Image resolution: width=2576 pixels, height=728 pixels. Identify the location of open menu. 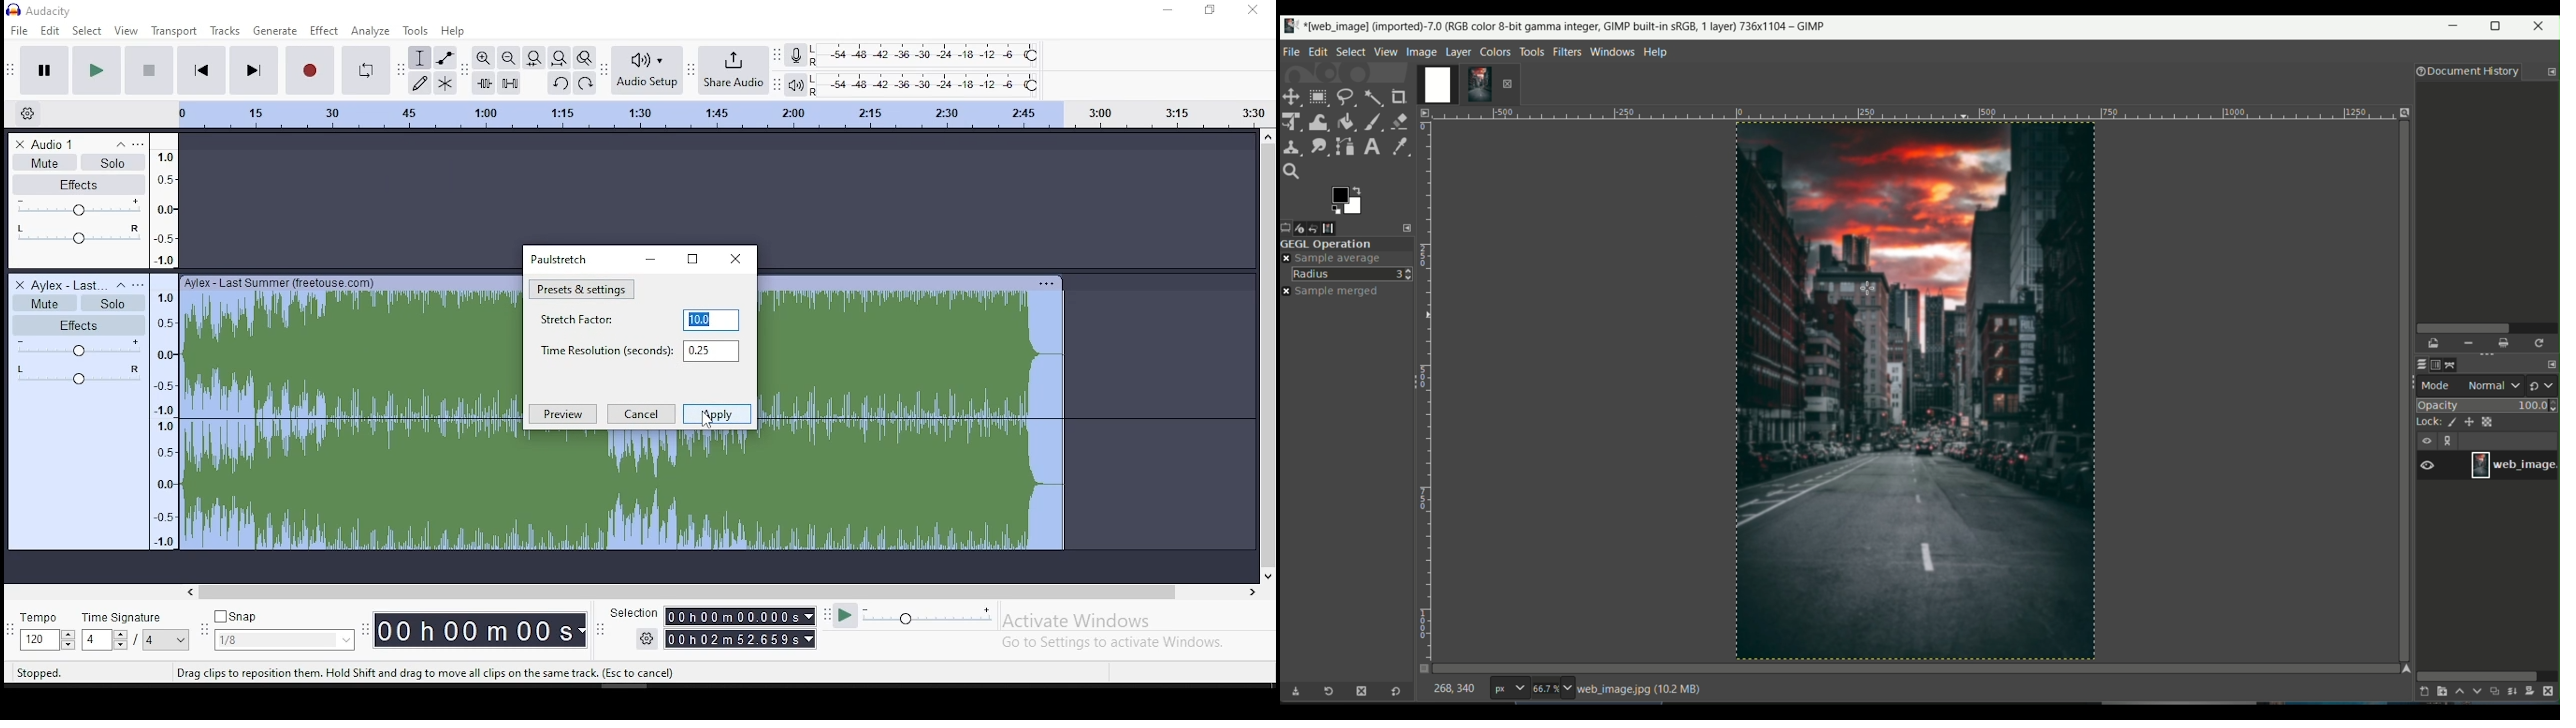
(143, 145).